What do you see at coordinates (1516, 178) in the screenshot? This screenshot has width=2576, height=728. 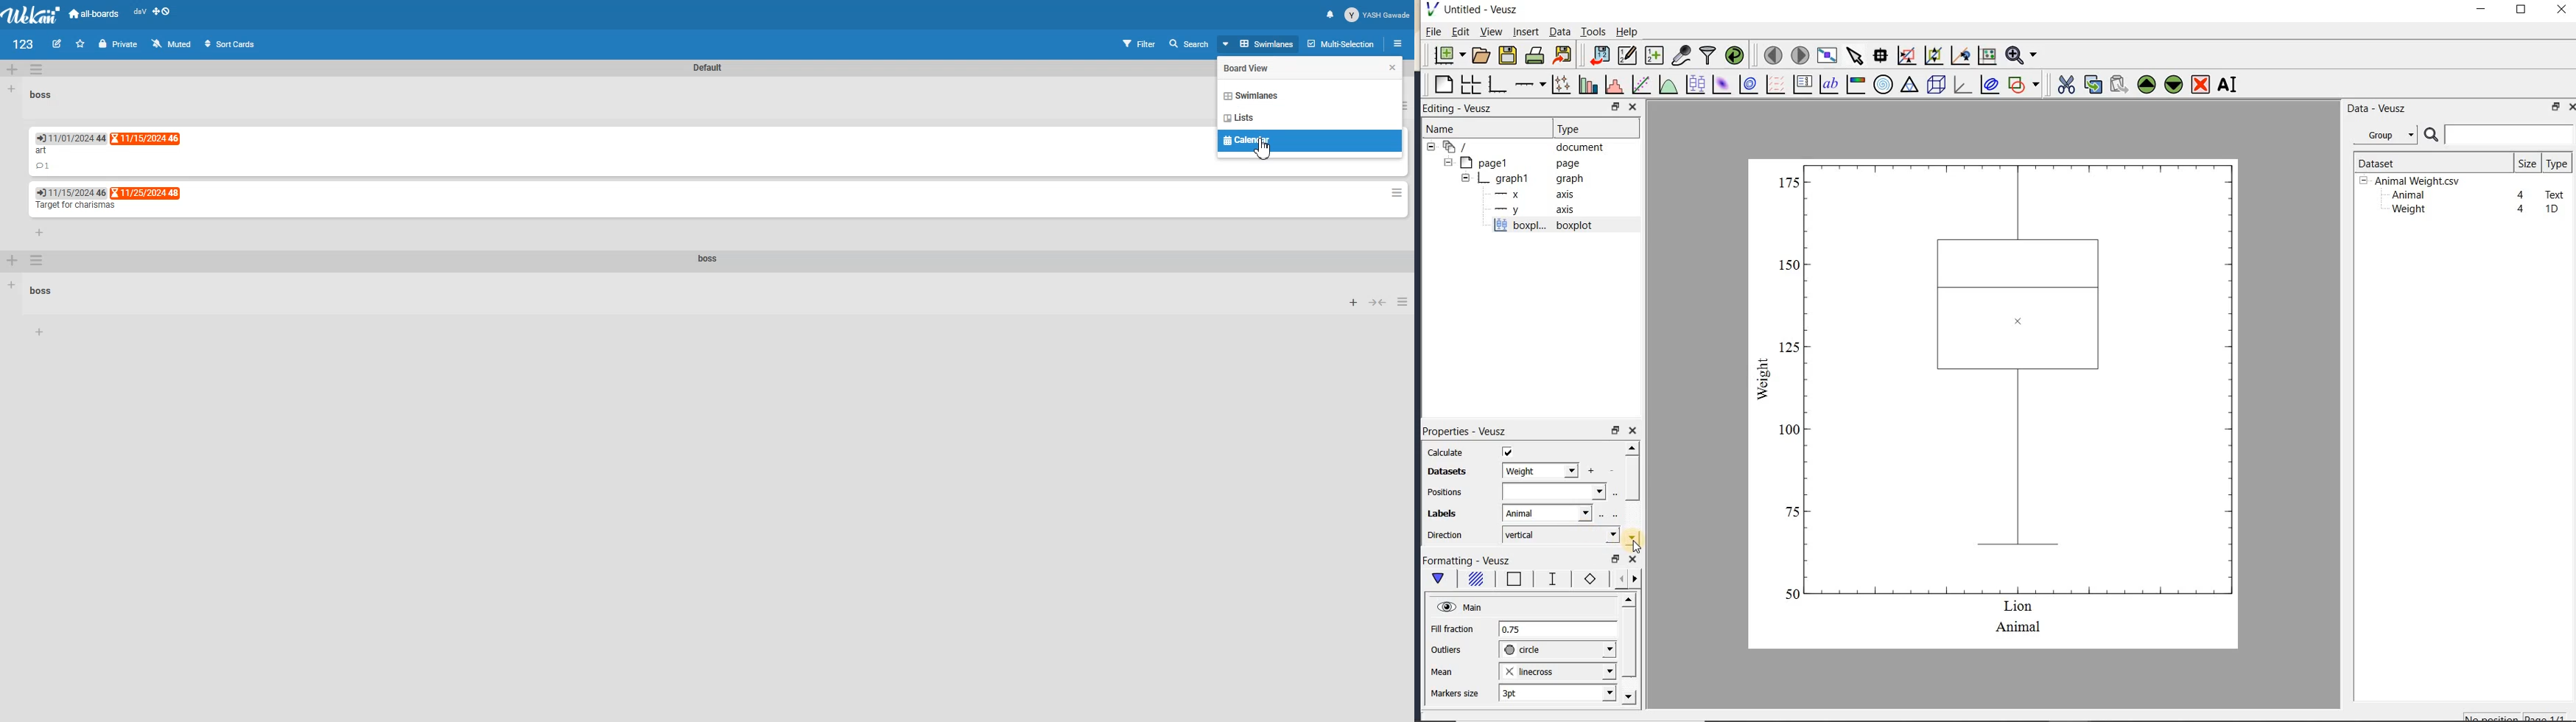 I see `graph1` at bounding box center [1516, 178].